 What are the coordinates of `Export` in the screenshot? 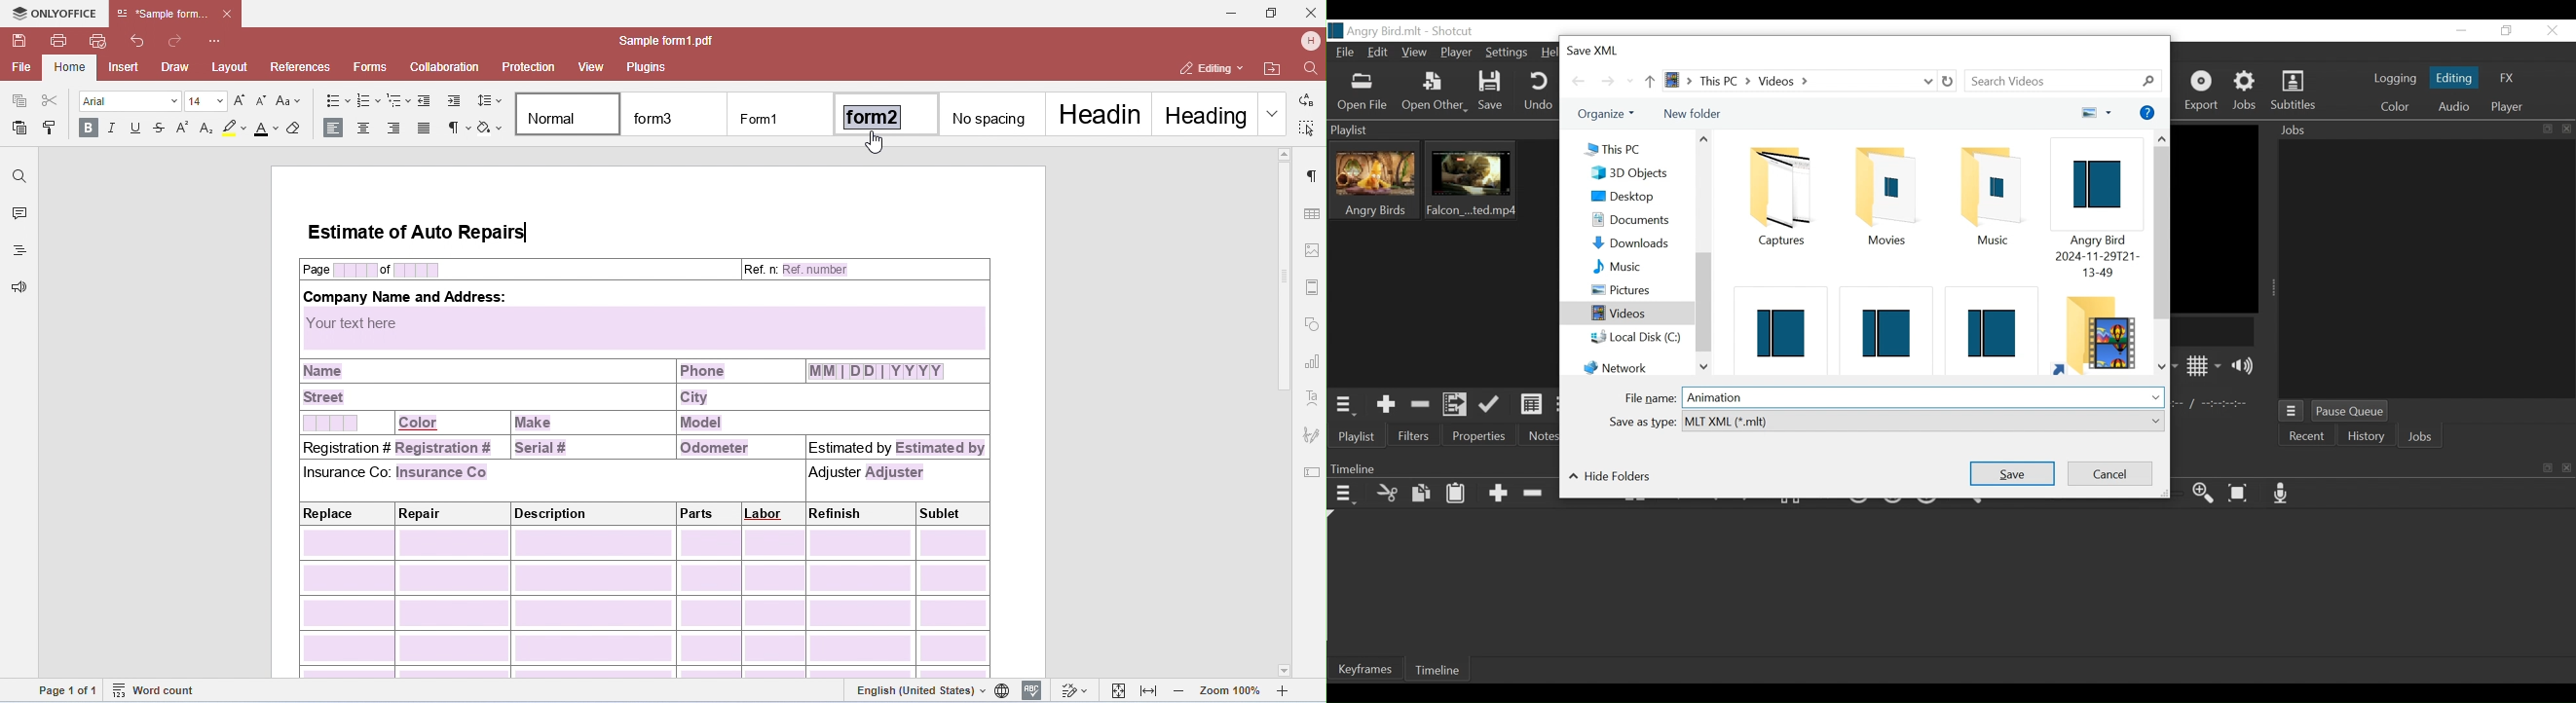 It's located at (2203, 91).